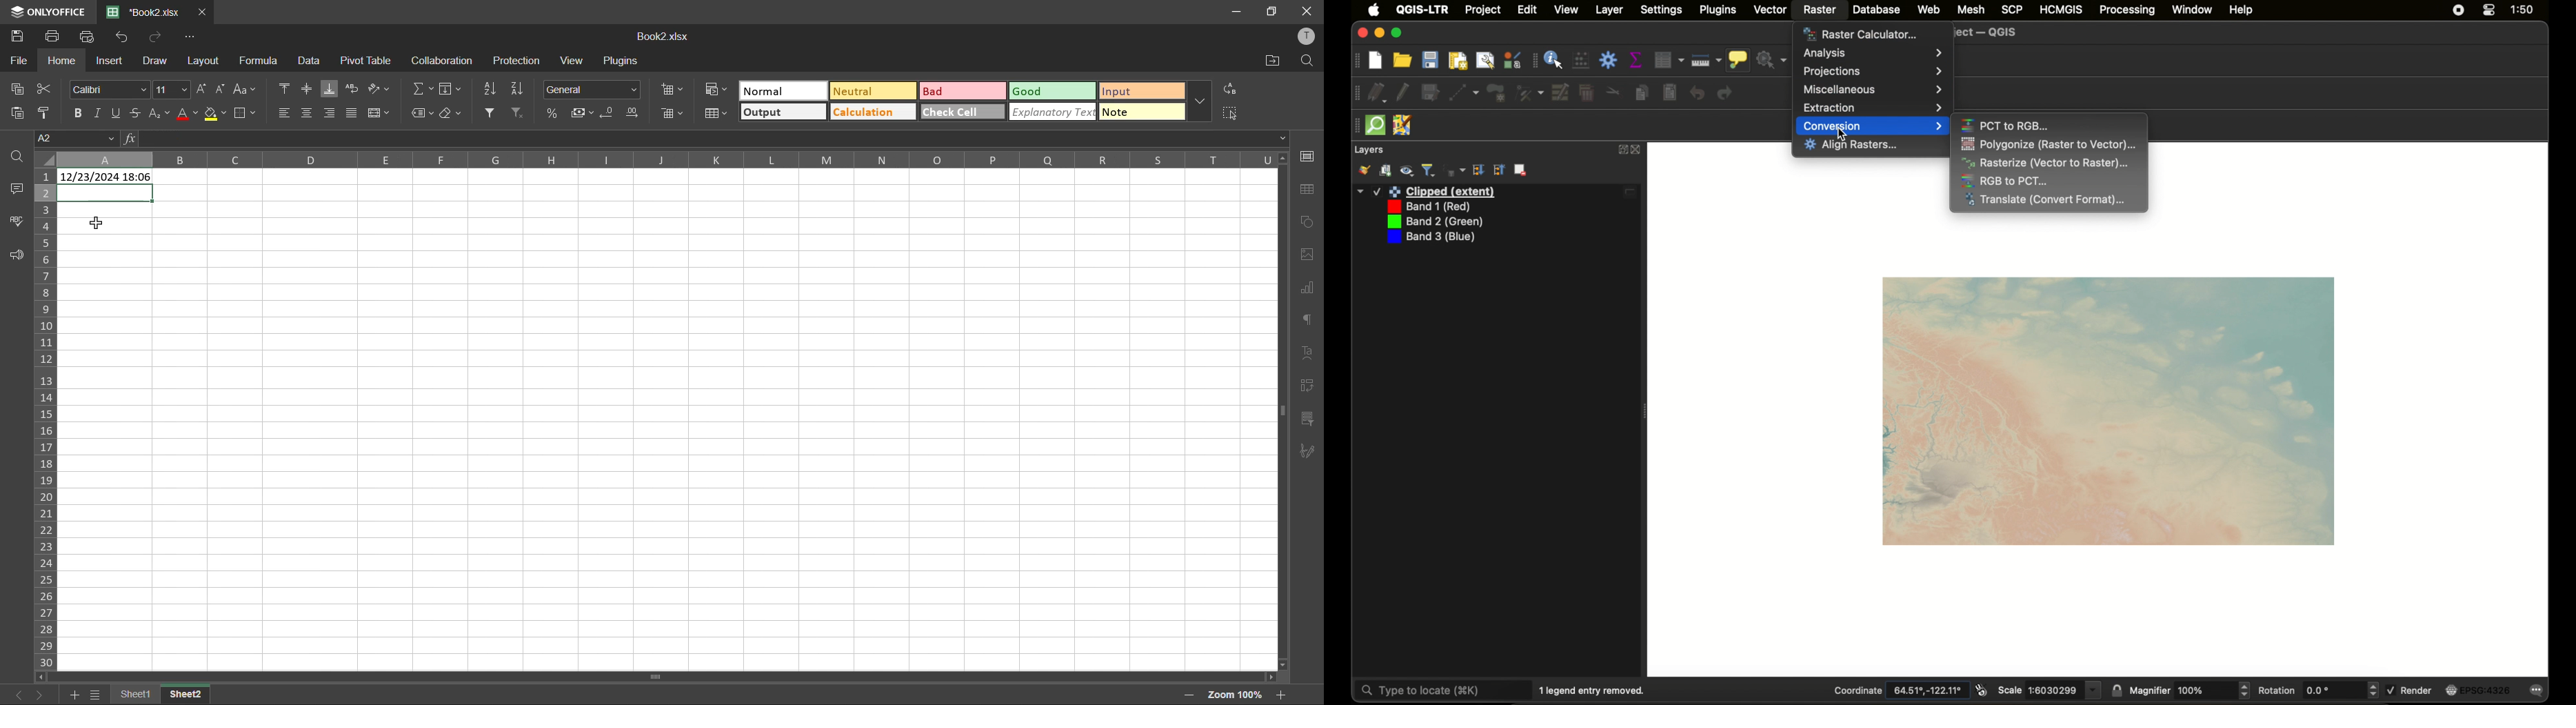 This screenshot has height=728, width=2576. Describe the element at coordinates (223, 90) in the screenshot. I see `decrement size` at that location.